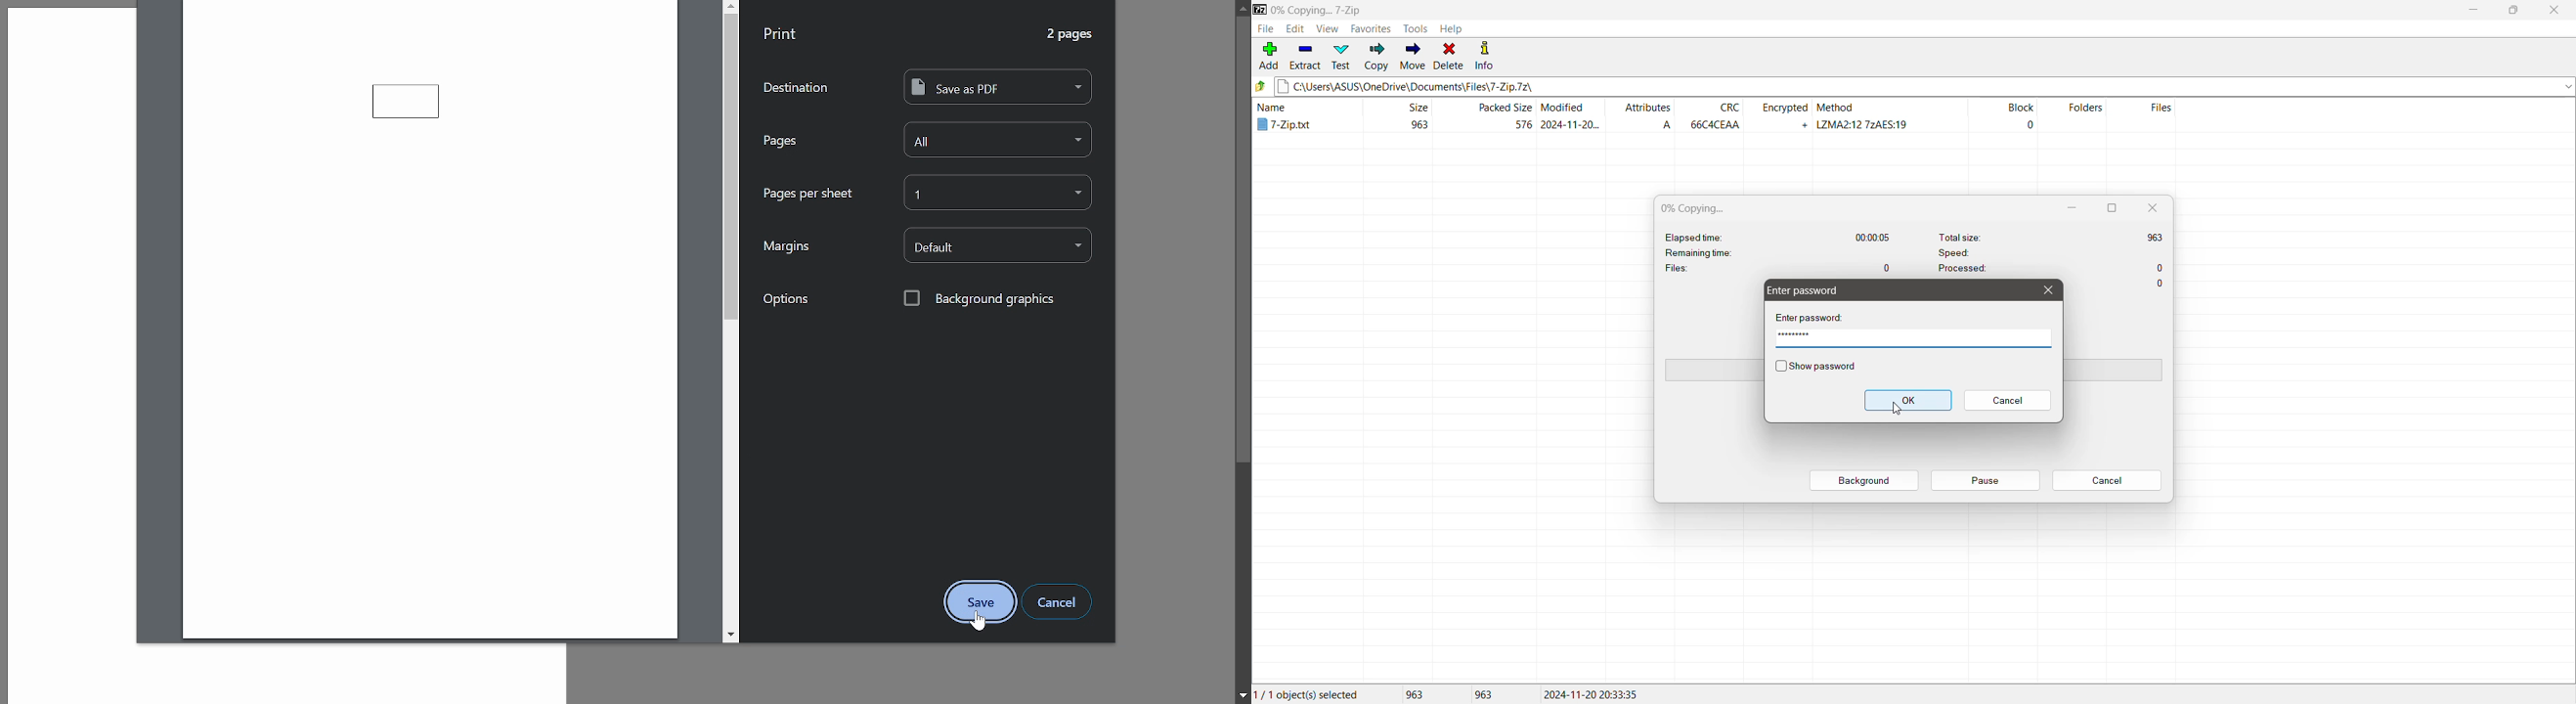 This screenshot has width=2576, height=728. I want to click on Click to show the typed password, so click(1816, 367).